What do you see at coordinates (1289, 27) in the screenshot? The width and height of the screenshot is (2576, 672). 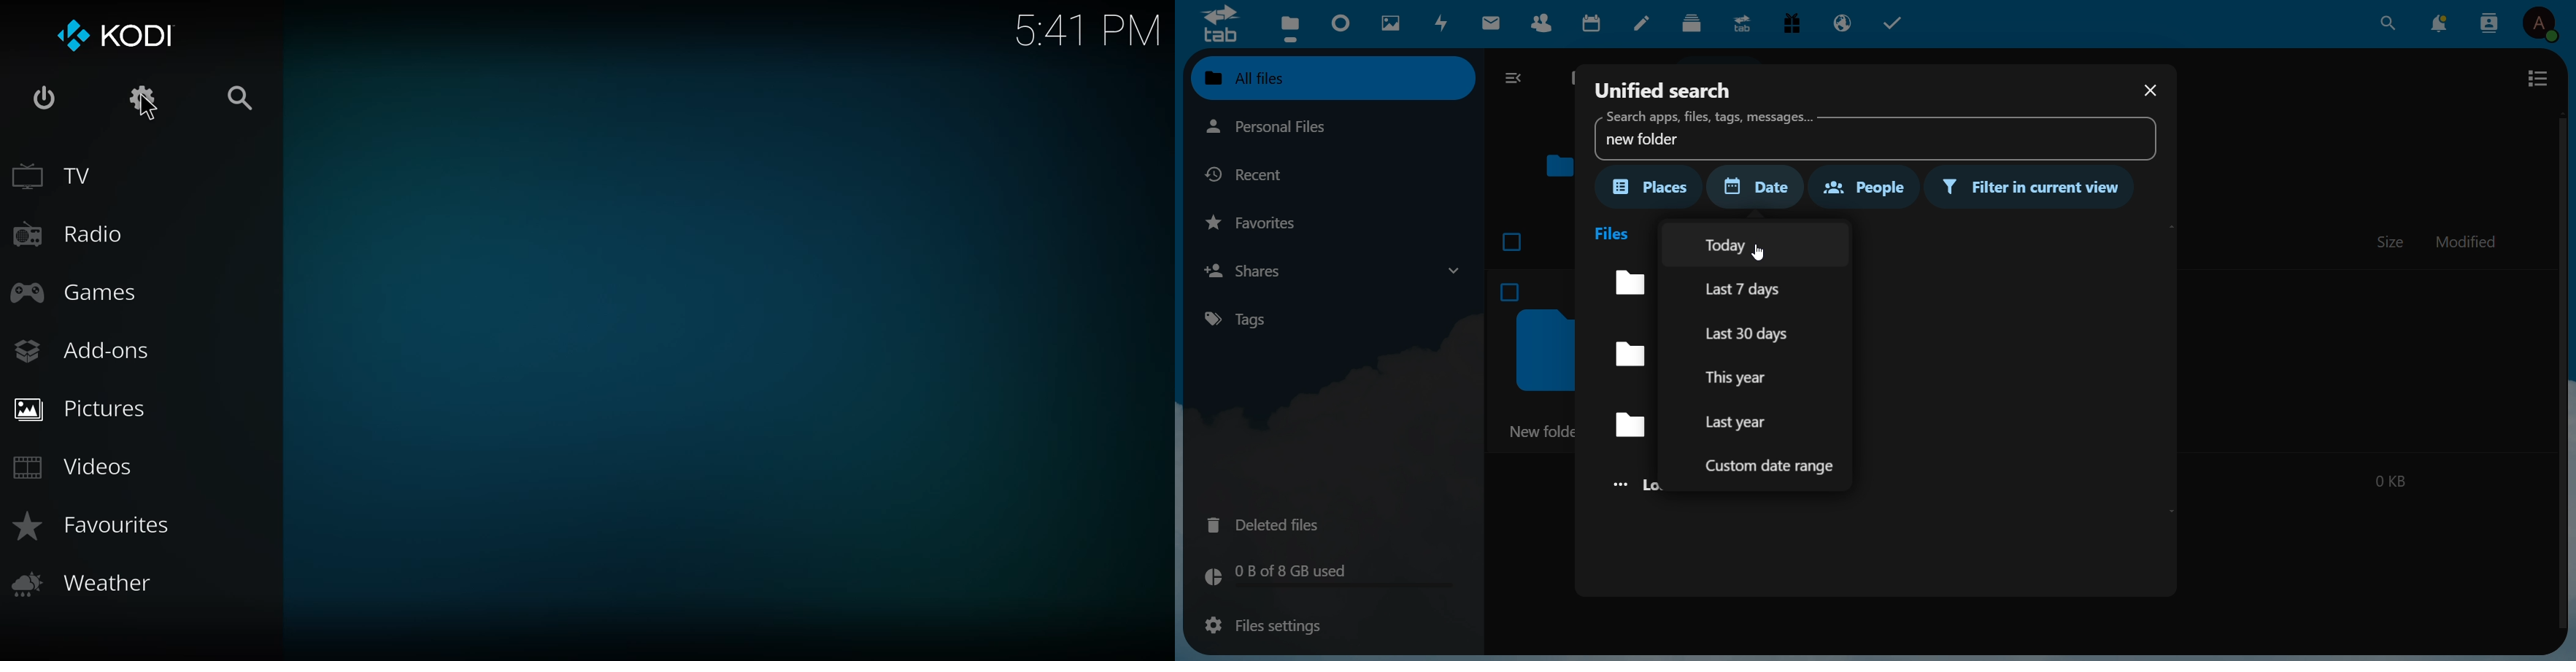 I see `files` at bounding box center [1289, 27].